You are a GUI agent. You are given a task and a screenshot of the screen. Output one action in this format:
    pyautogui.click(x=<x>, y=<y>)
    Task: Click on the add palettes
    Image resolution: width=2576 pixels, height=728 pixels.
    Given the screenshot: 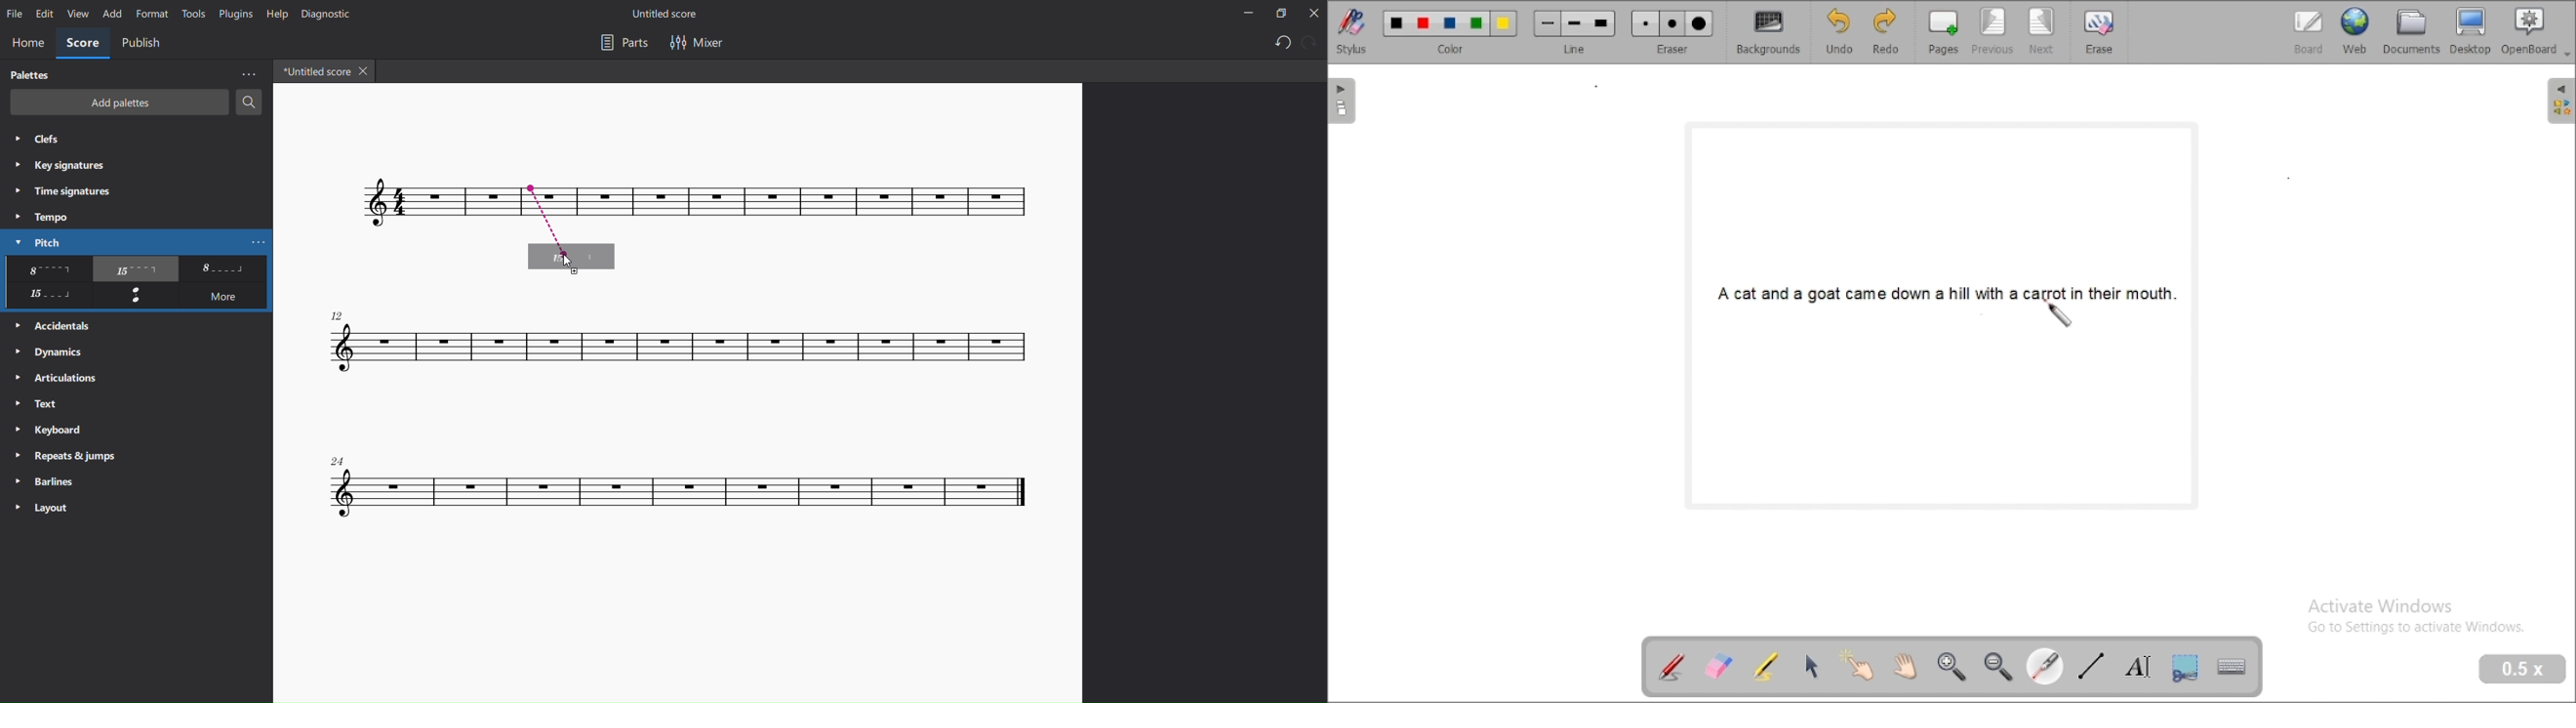 What is the action you would take?
    pyautogui.click(x=115, y=102)
    